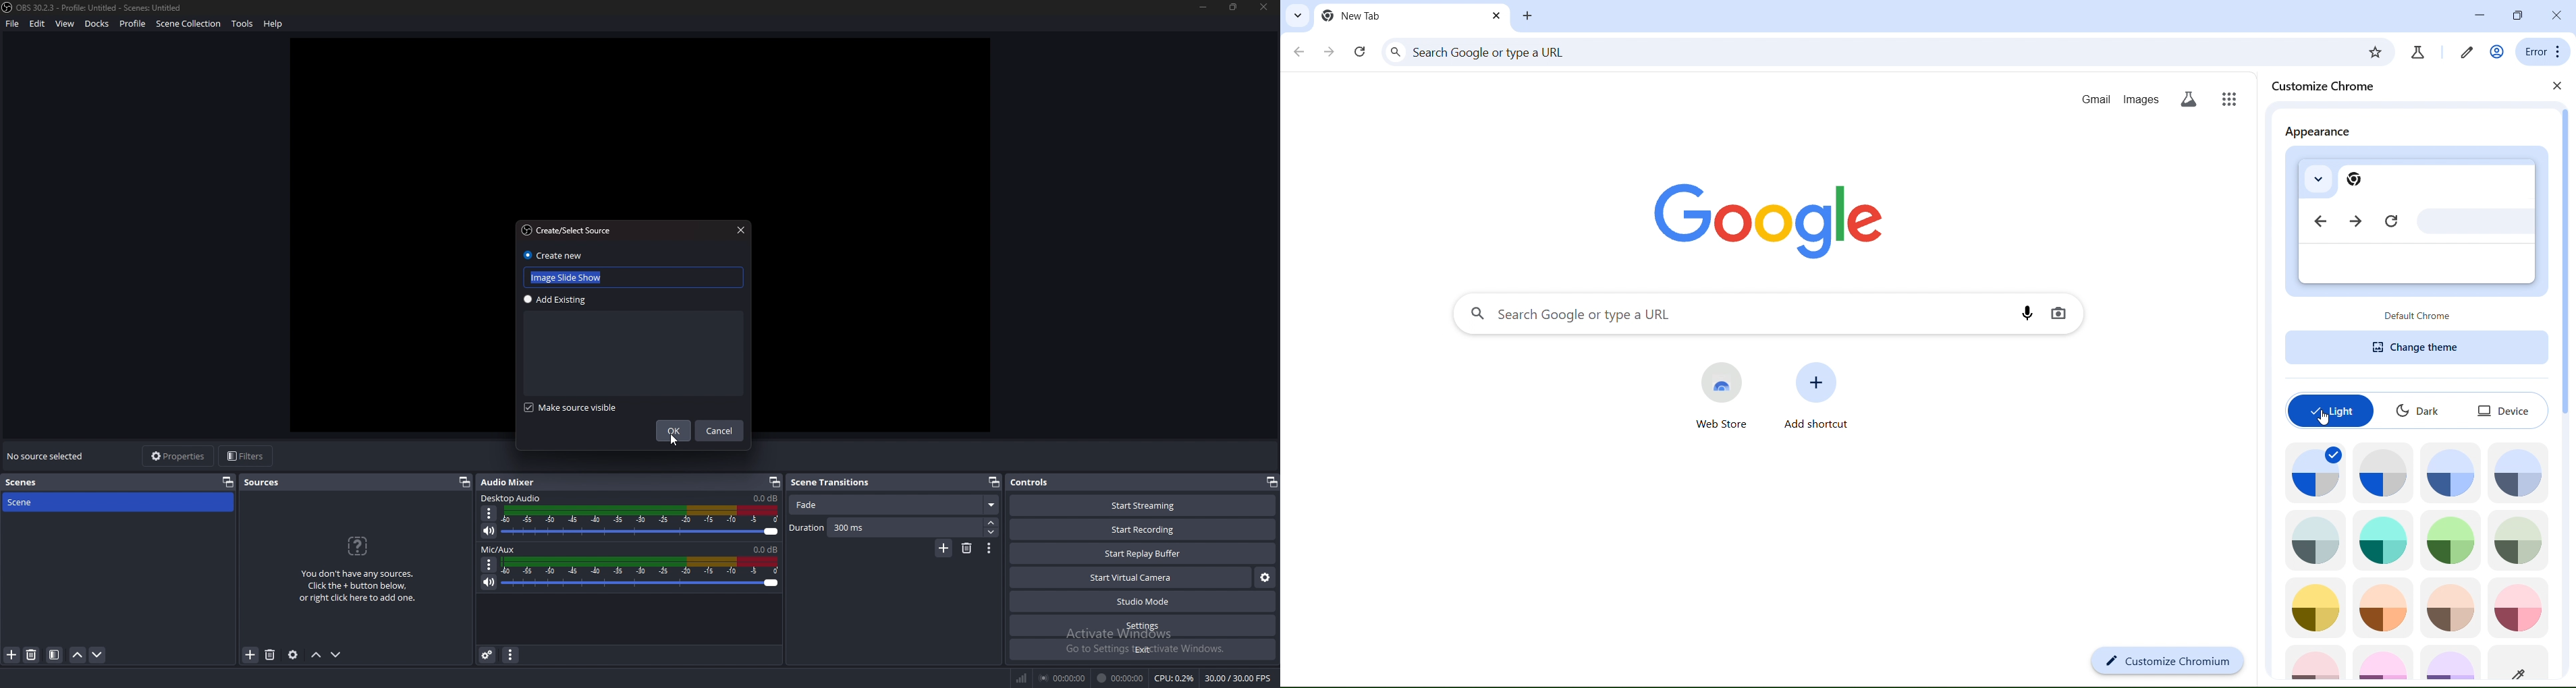 The height and width of the screenshot is (700, 2576). Describe the element at coordinates (2375, 53) in the screenshot. I see `bookmark  page` at that location.